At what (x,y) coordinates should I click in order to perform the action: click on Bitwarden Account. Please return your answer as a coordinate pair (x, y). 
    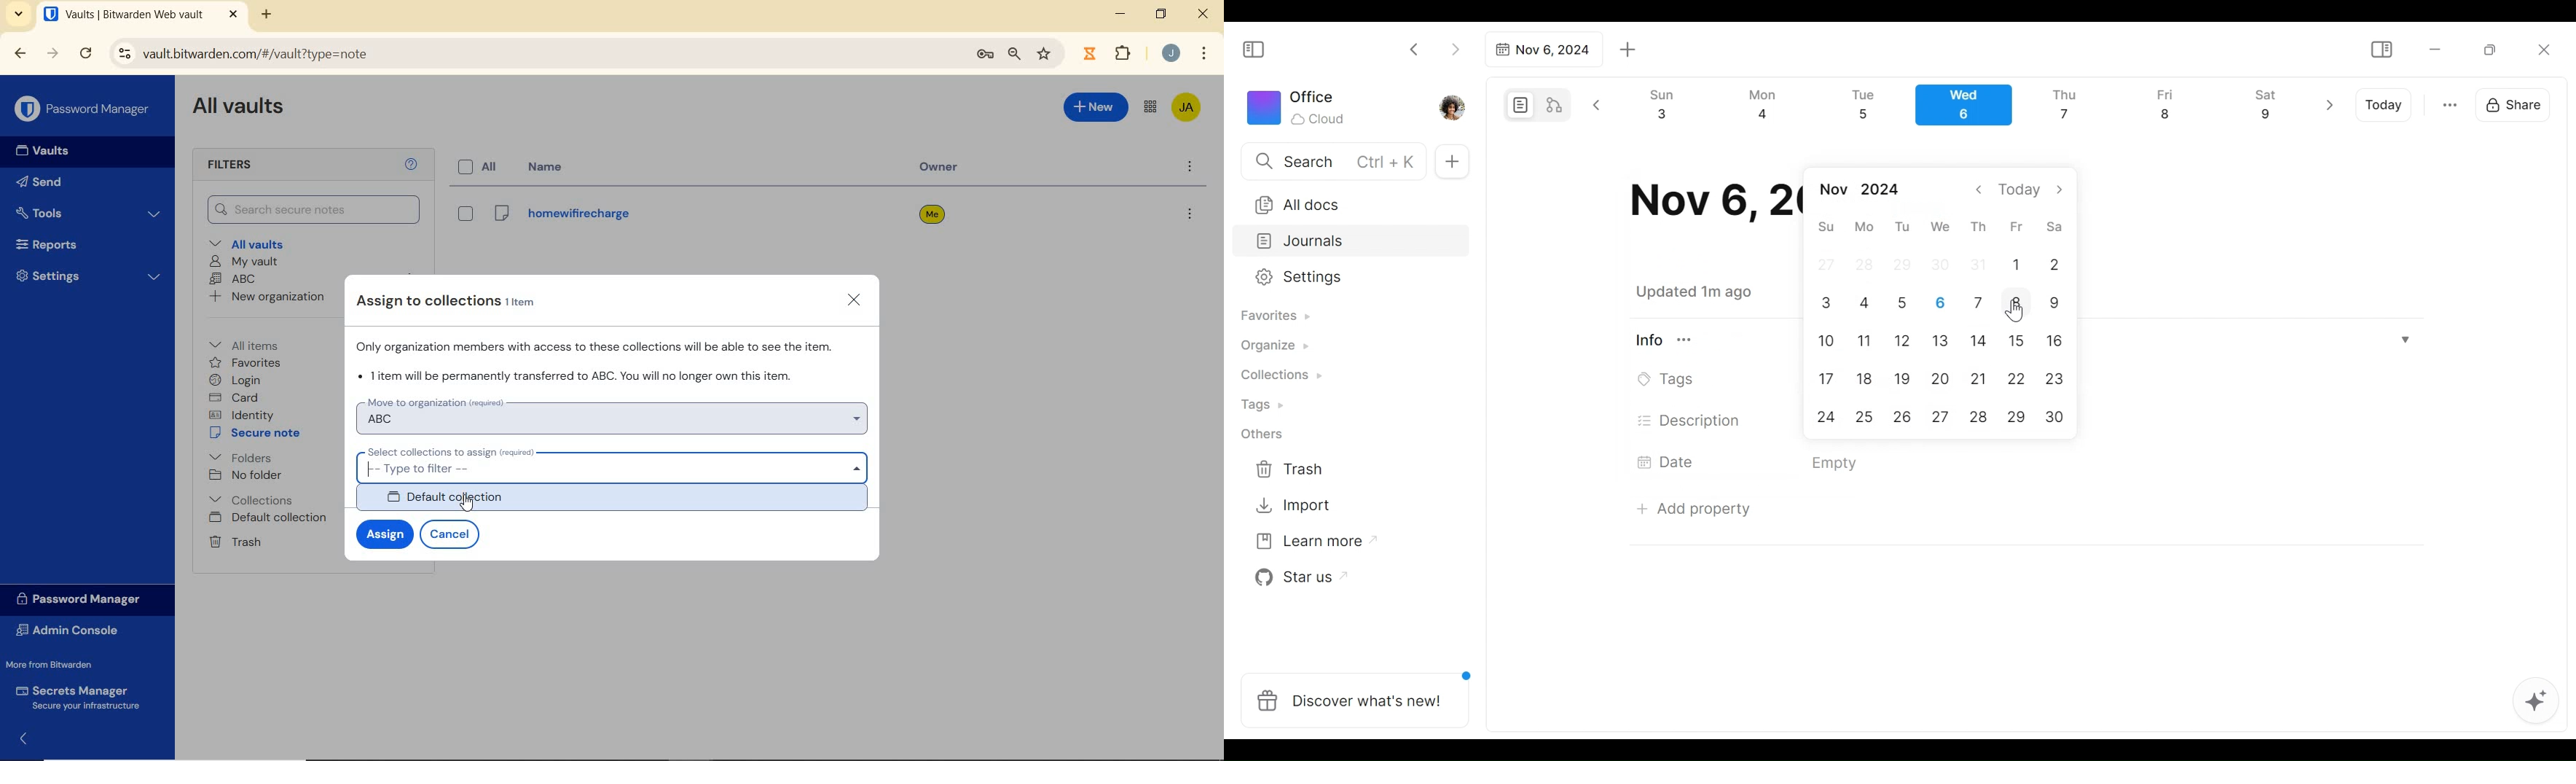
    Looking at the image, I should click on (1187, 109).